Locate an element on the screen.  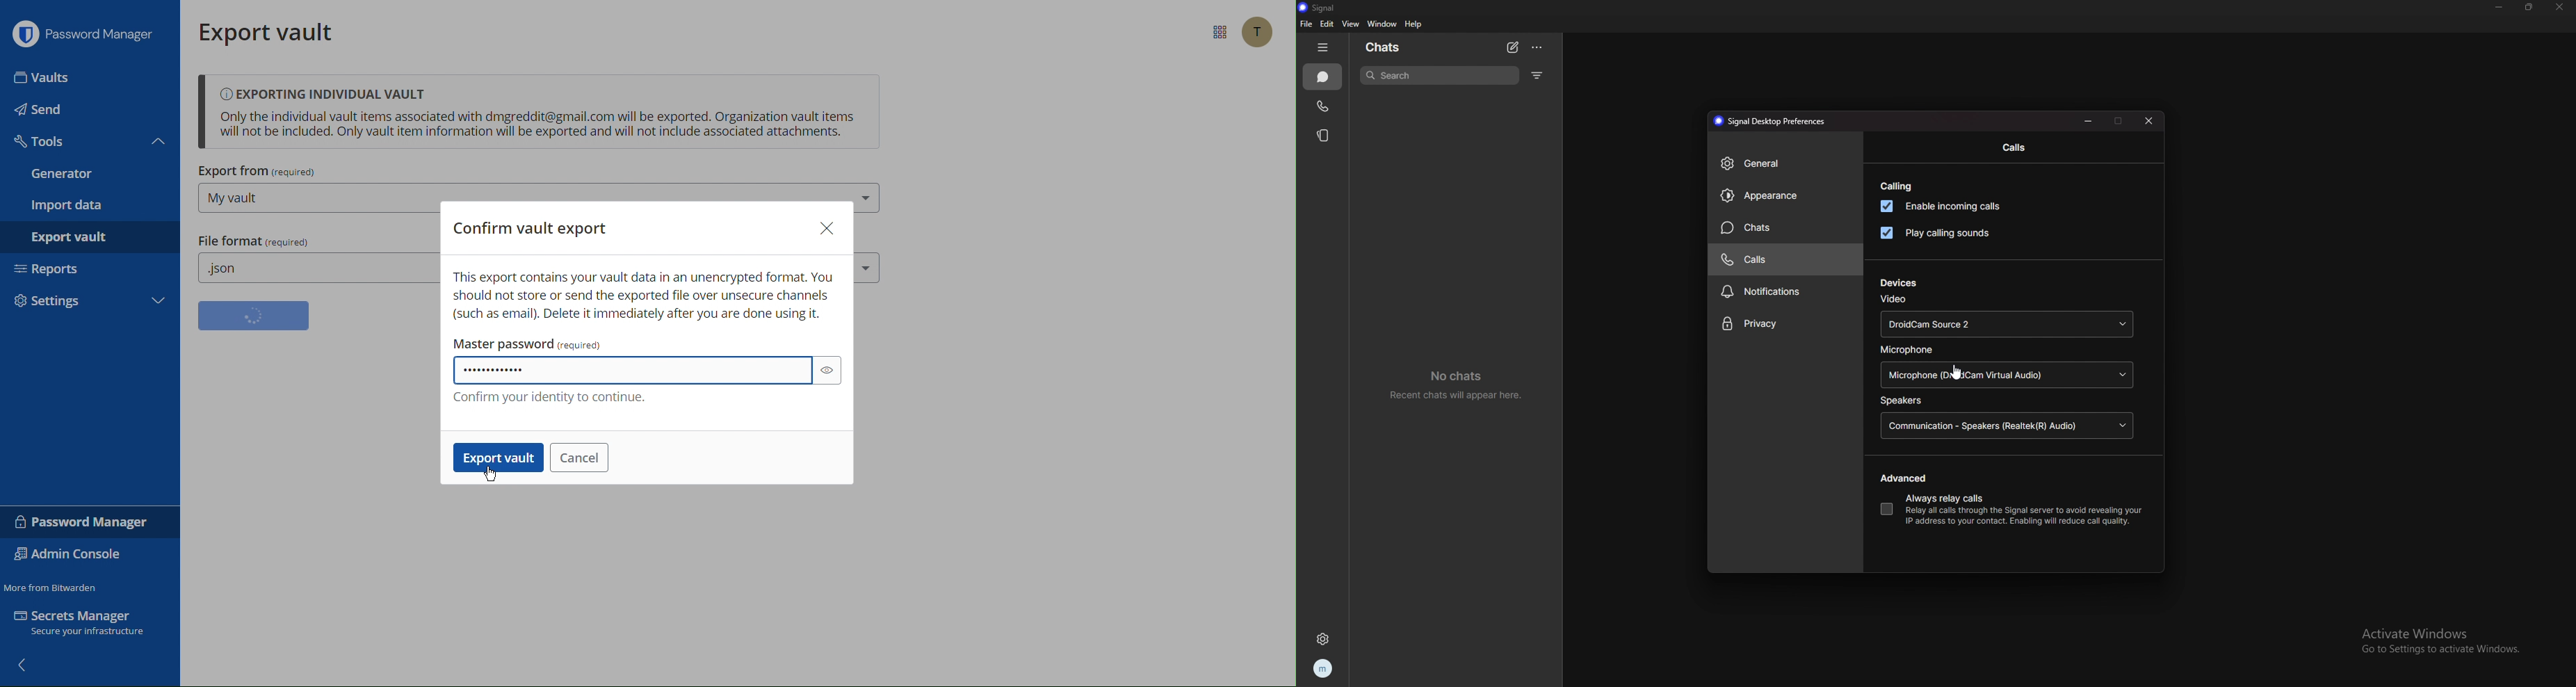
preferences is located at coordinates (1768, 121).